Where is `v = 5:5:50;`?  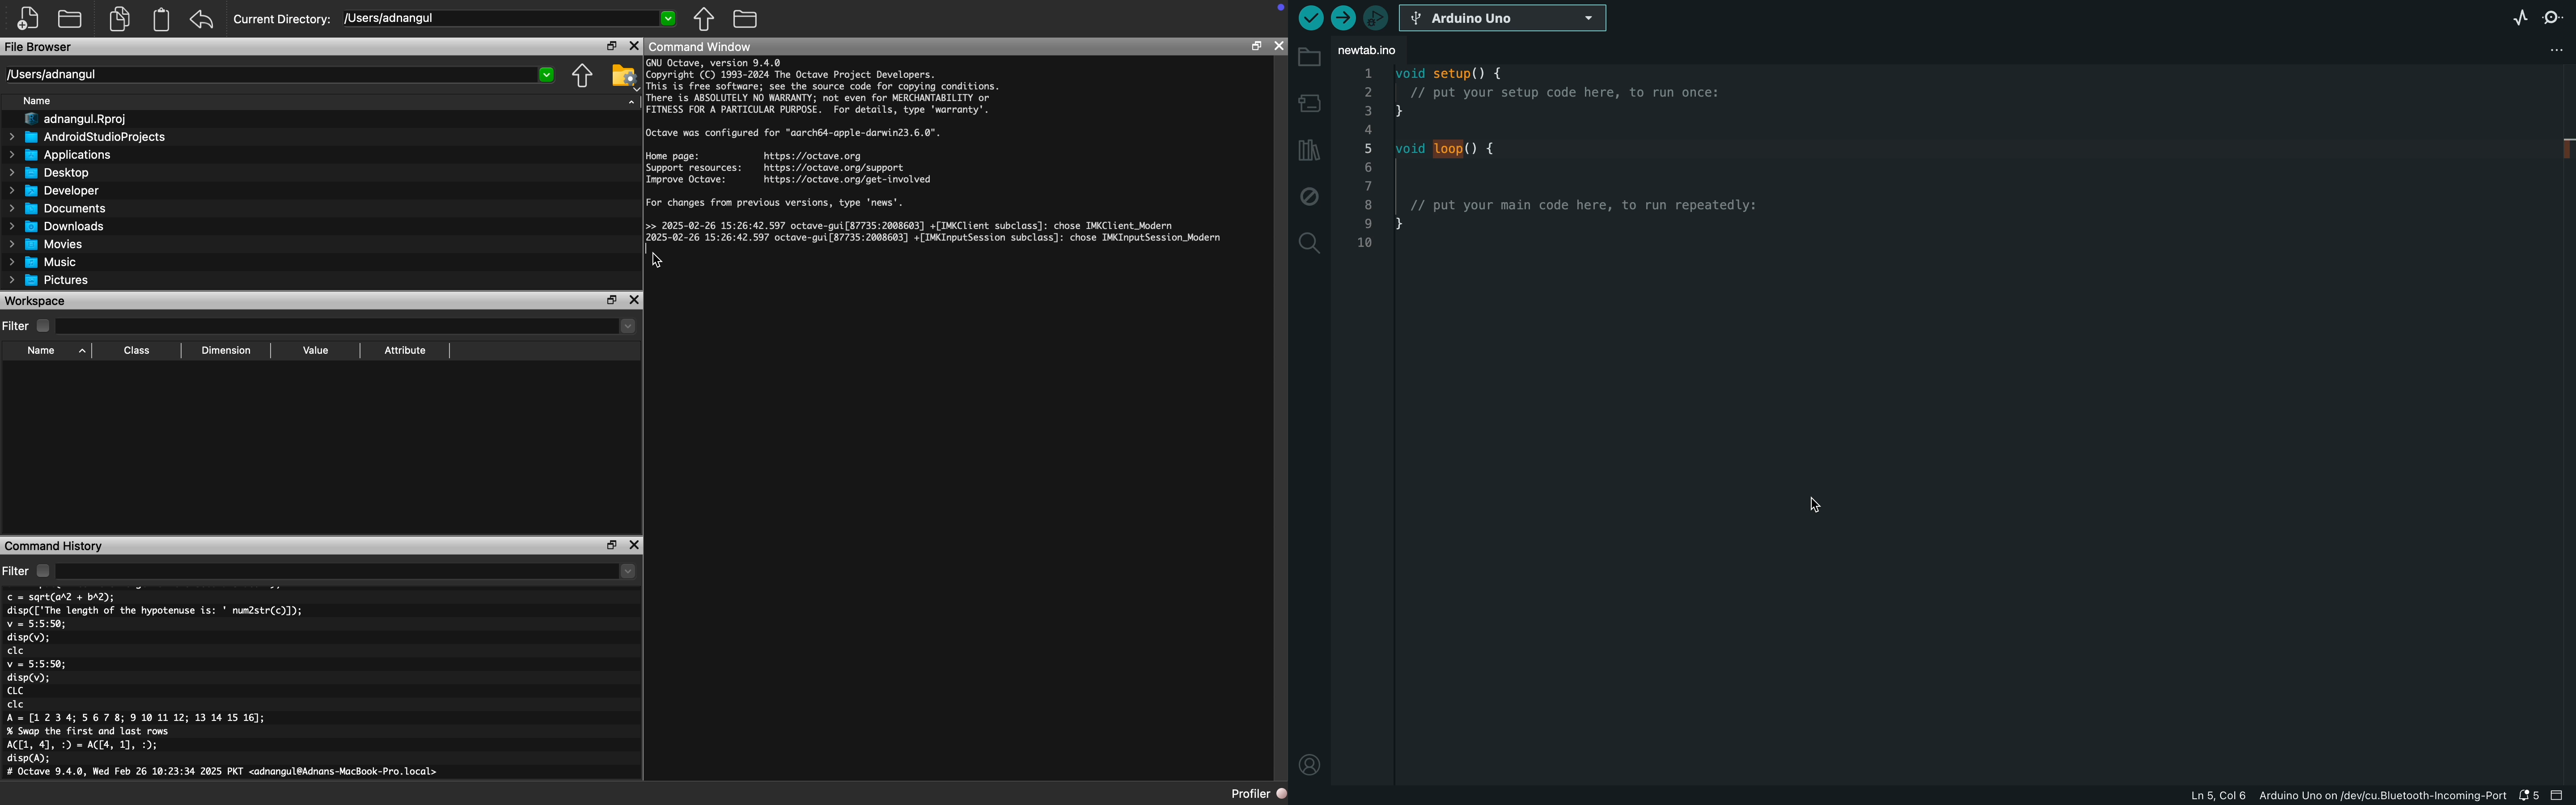
v = 5:5:50; is located at coordinates (36, 664).